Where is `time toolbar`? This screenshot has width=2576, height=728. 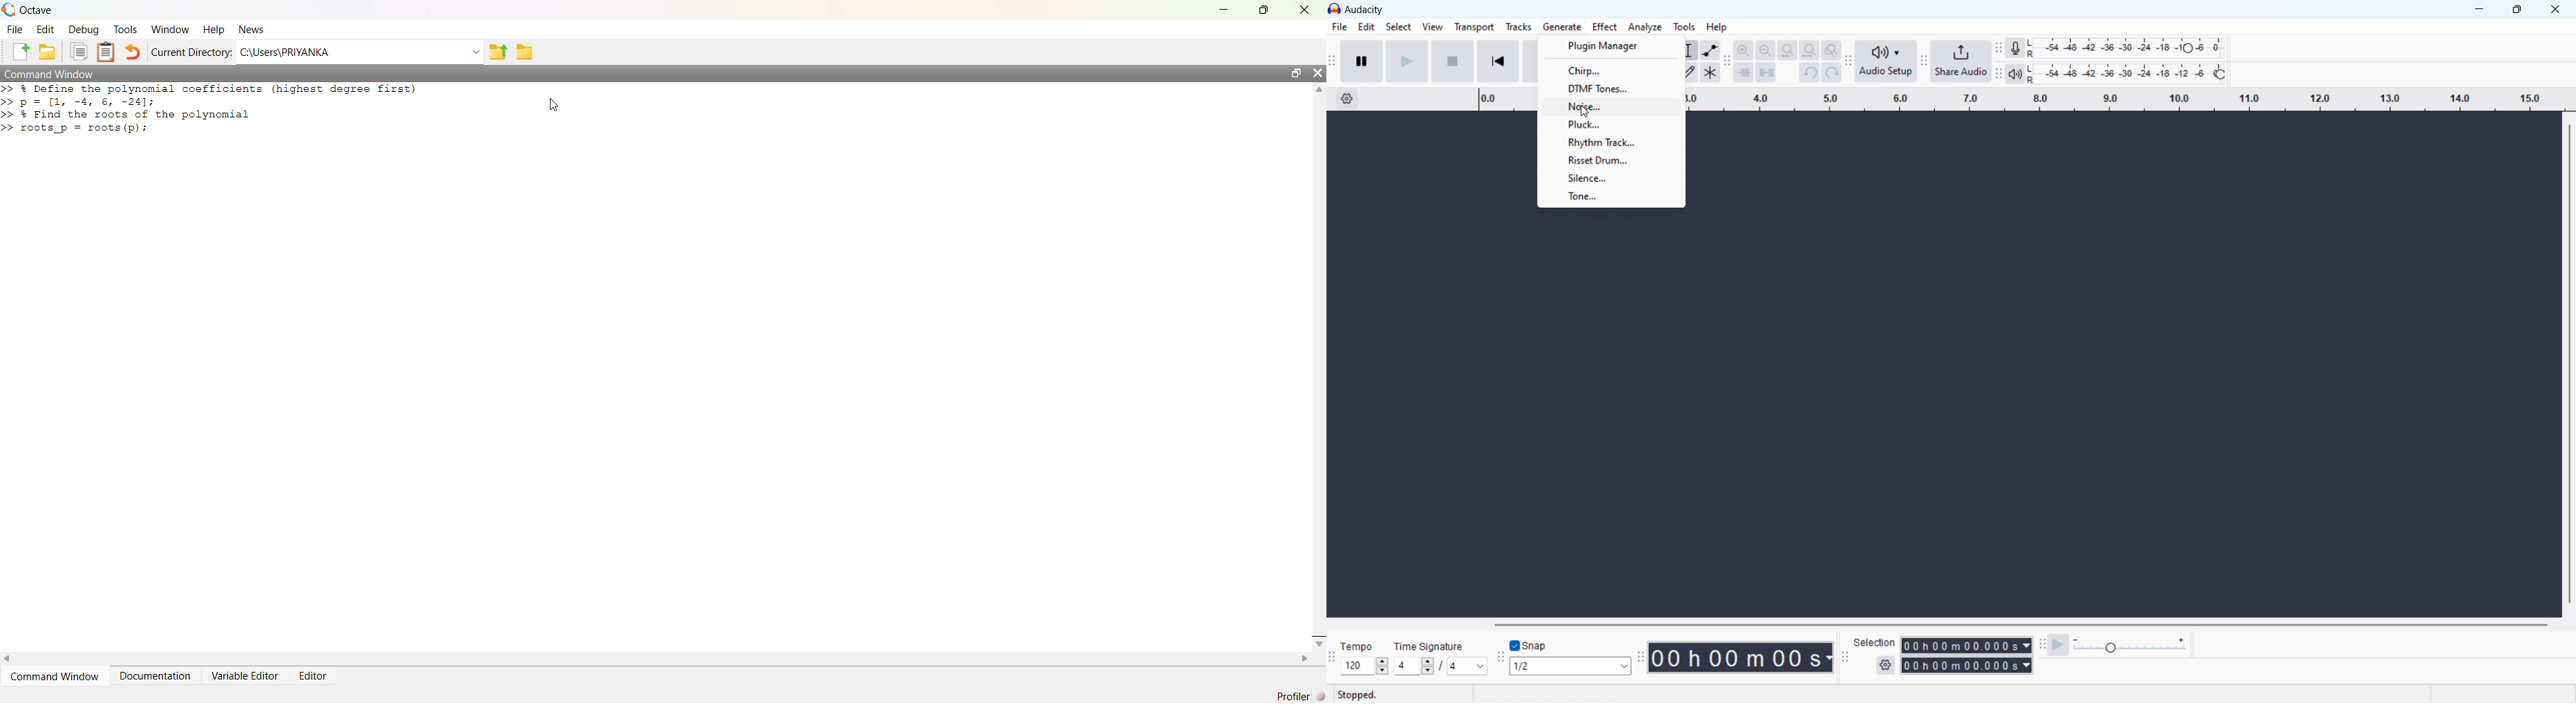 time toolbar is located at coordinates (1640, 654).